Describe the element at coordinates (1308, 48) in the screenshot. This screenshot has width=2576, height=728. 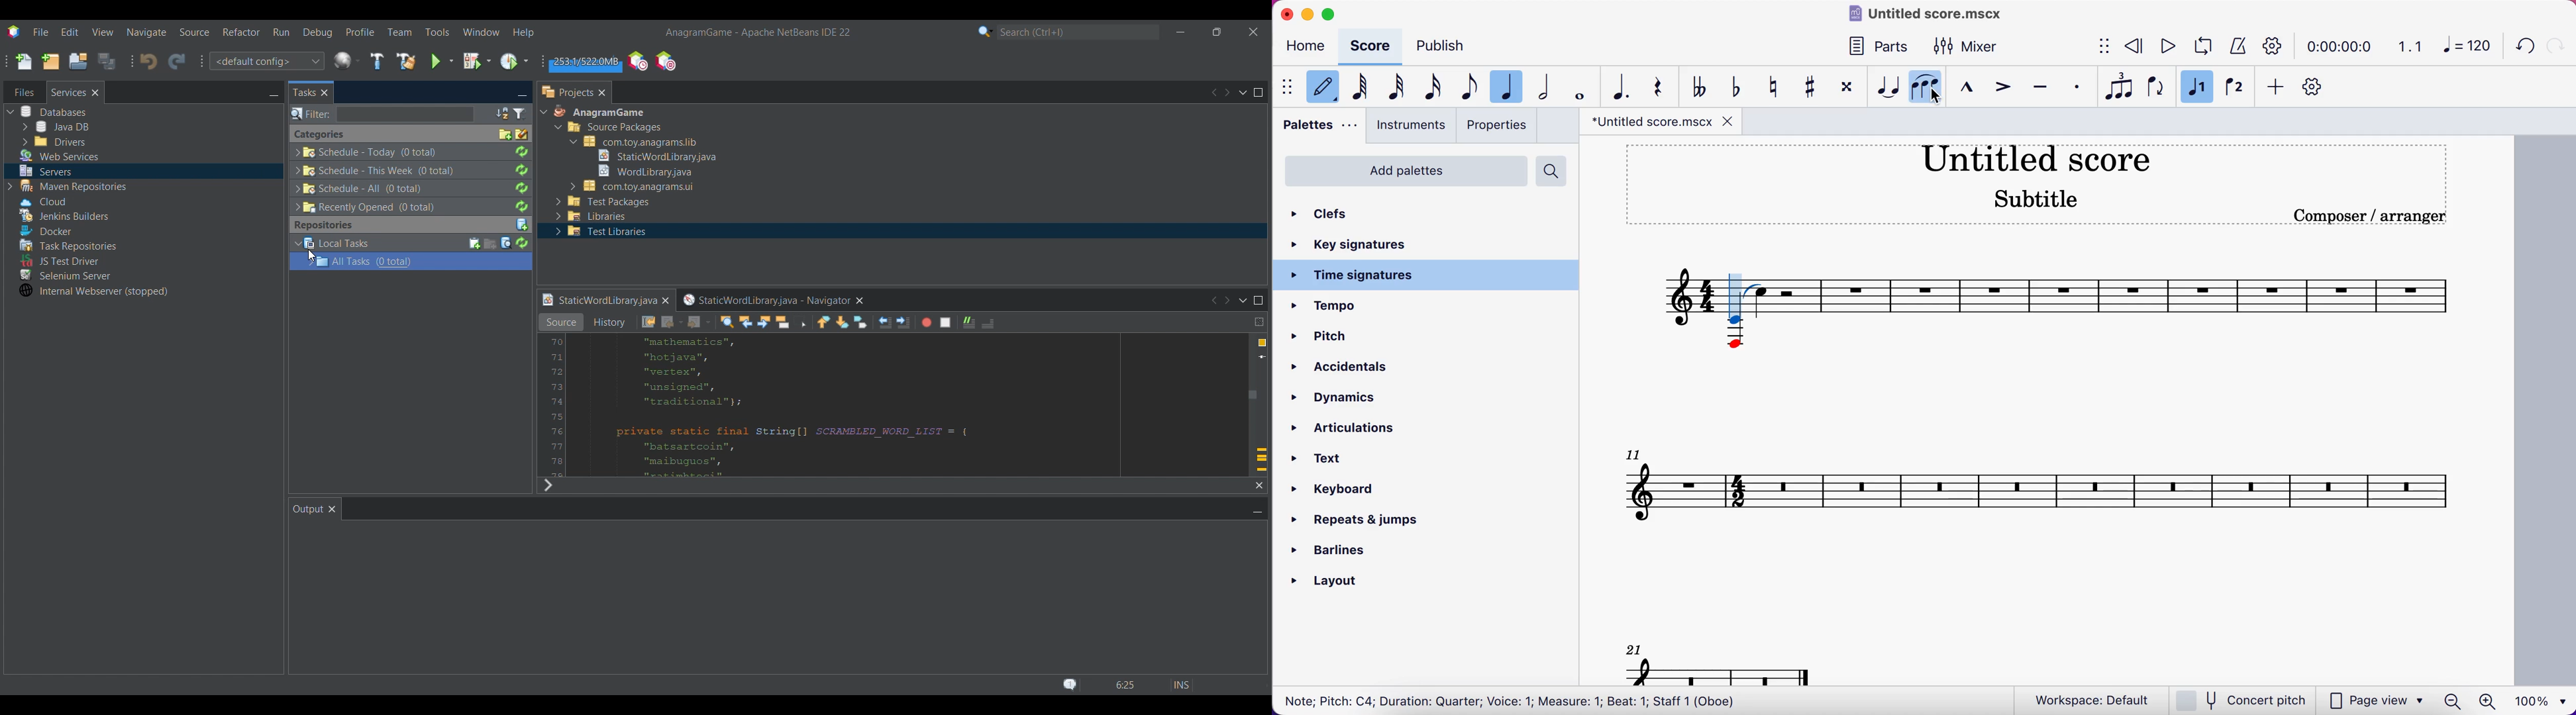
I see `home` at that location.